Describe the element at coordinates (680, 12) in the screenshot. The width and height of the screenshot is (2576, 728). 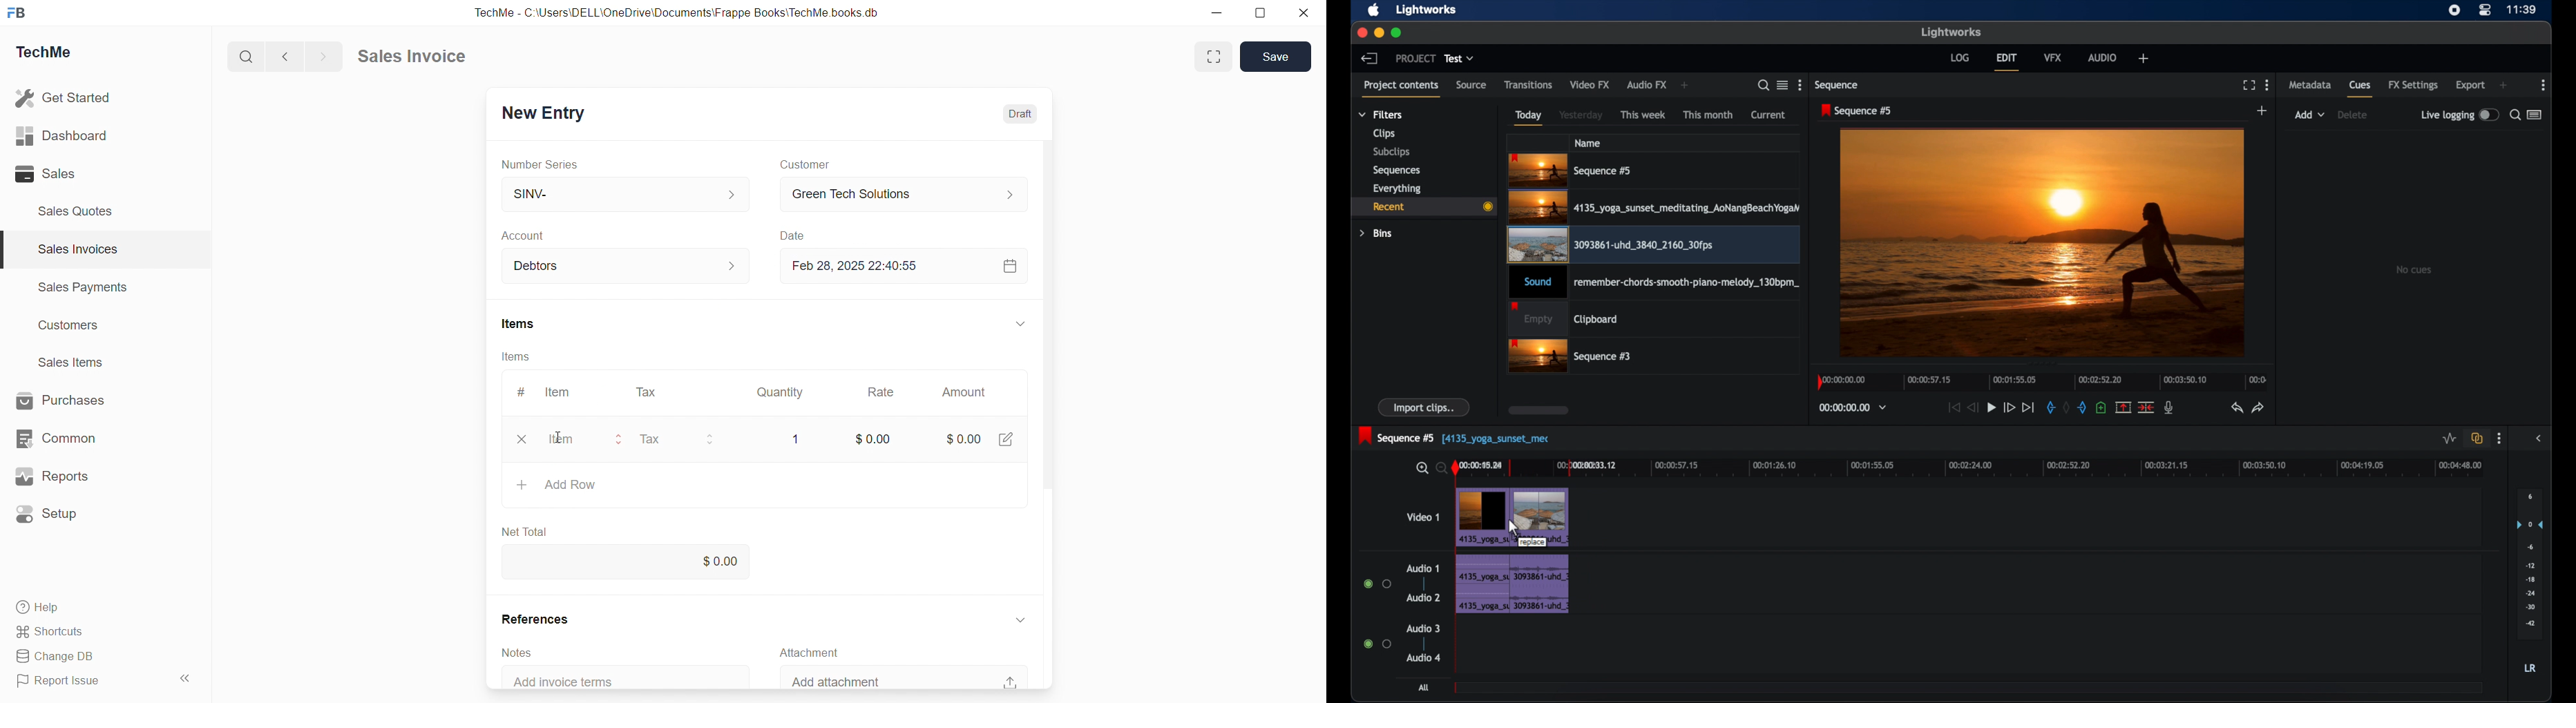
I see `TechMe - C:\Users\DELL\OneDrive\Documents\Frappe Books'TechMe books db` at that location.